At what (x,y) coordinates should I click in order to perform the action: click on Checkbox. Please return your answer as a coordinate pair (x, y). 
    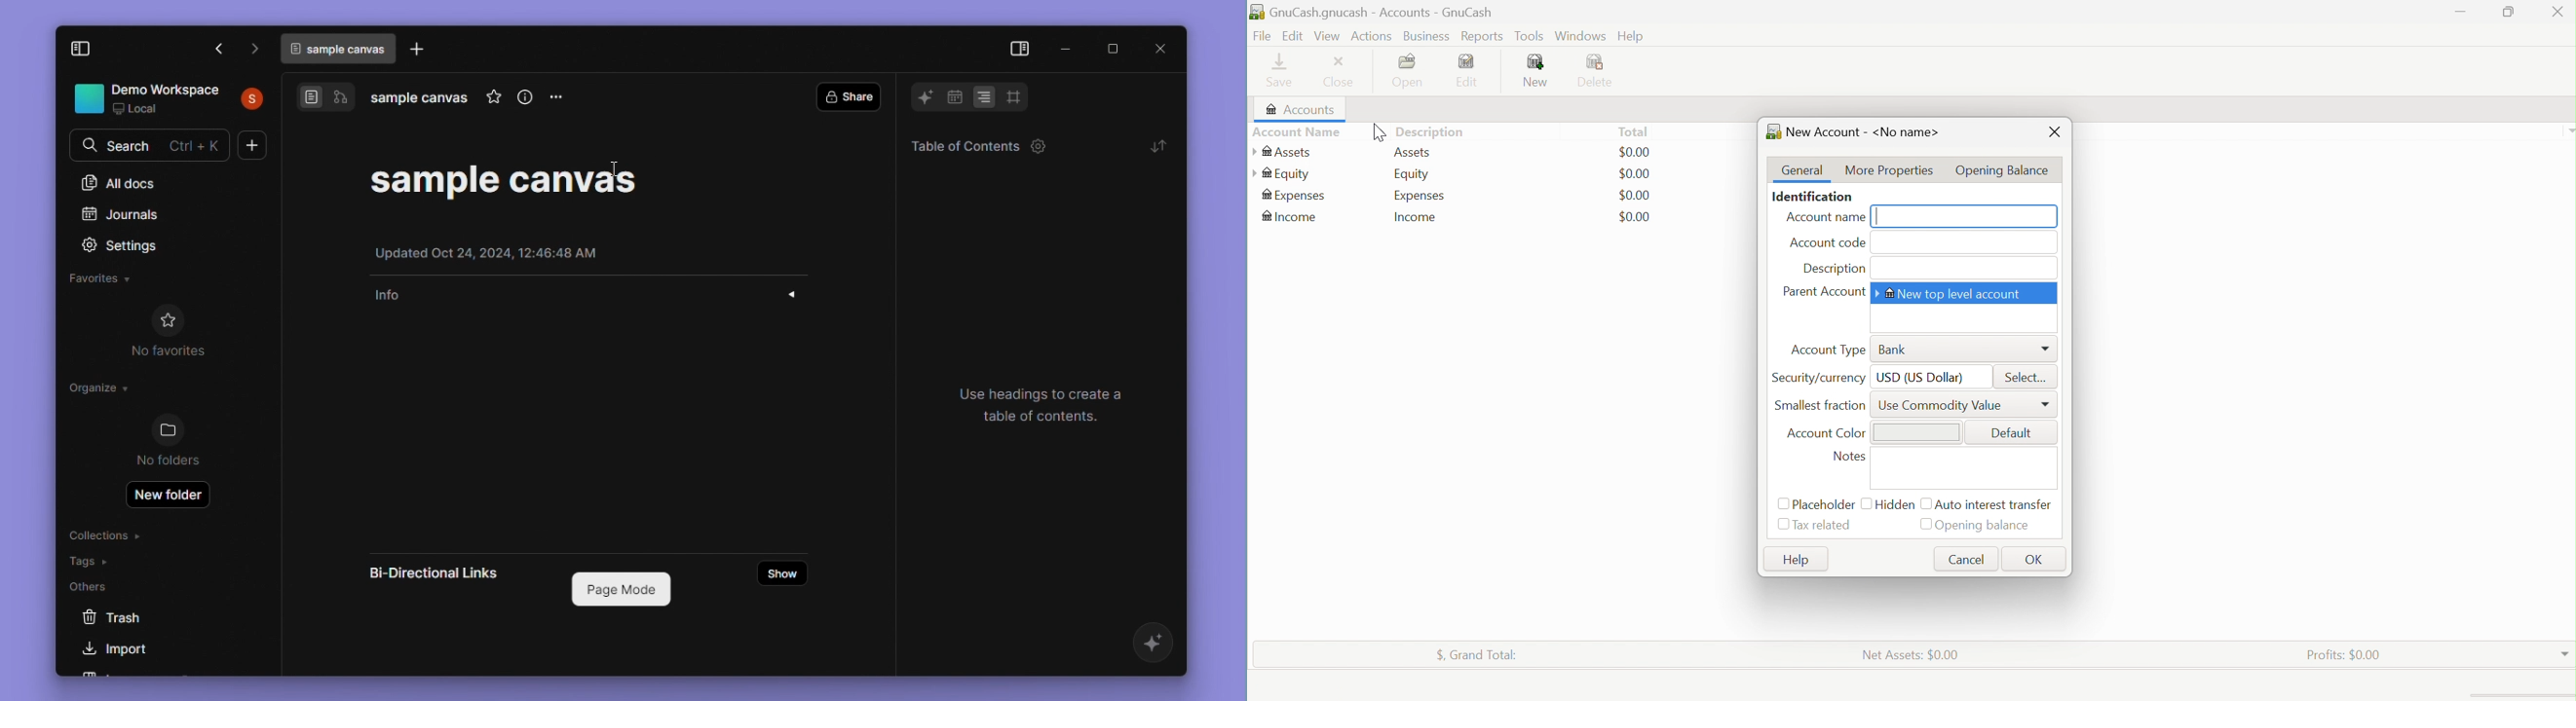
    Looking at the image, I should click on (1782, 504).